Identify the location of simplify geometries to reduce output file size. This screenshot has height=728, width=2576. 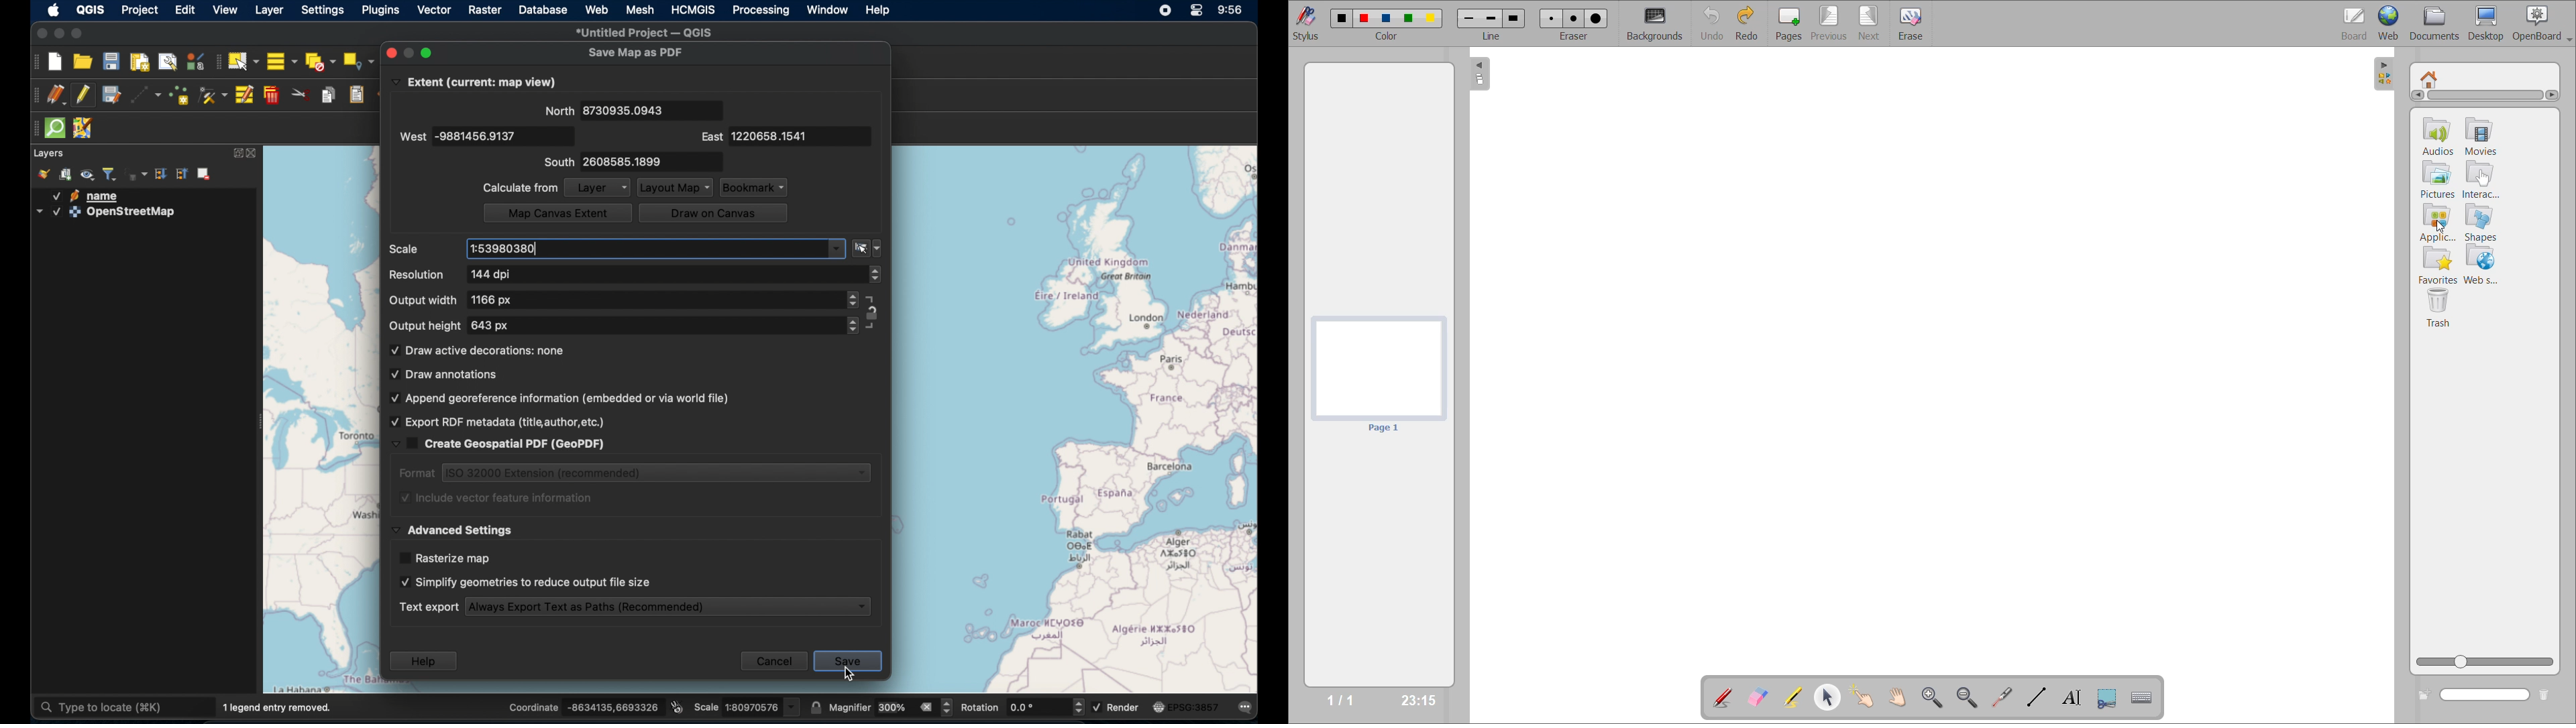
(524, 580).